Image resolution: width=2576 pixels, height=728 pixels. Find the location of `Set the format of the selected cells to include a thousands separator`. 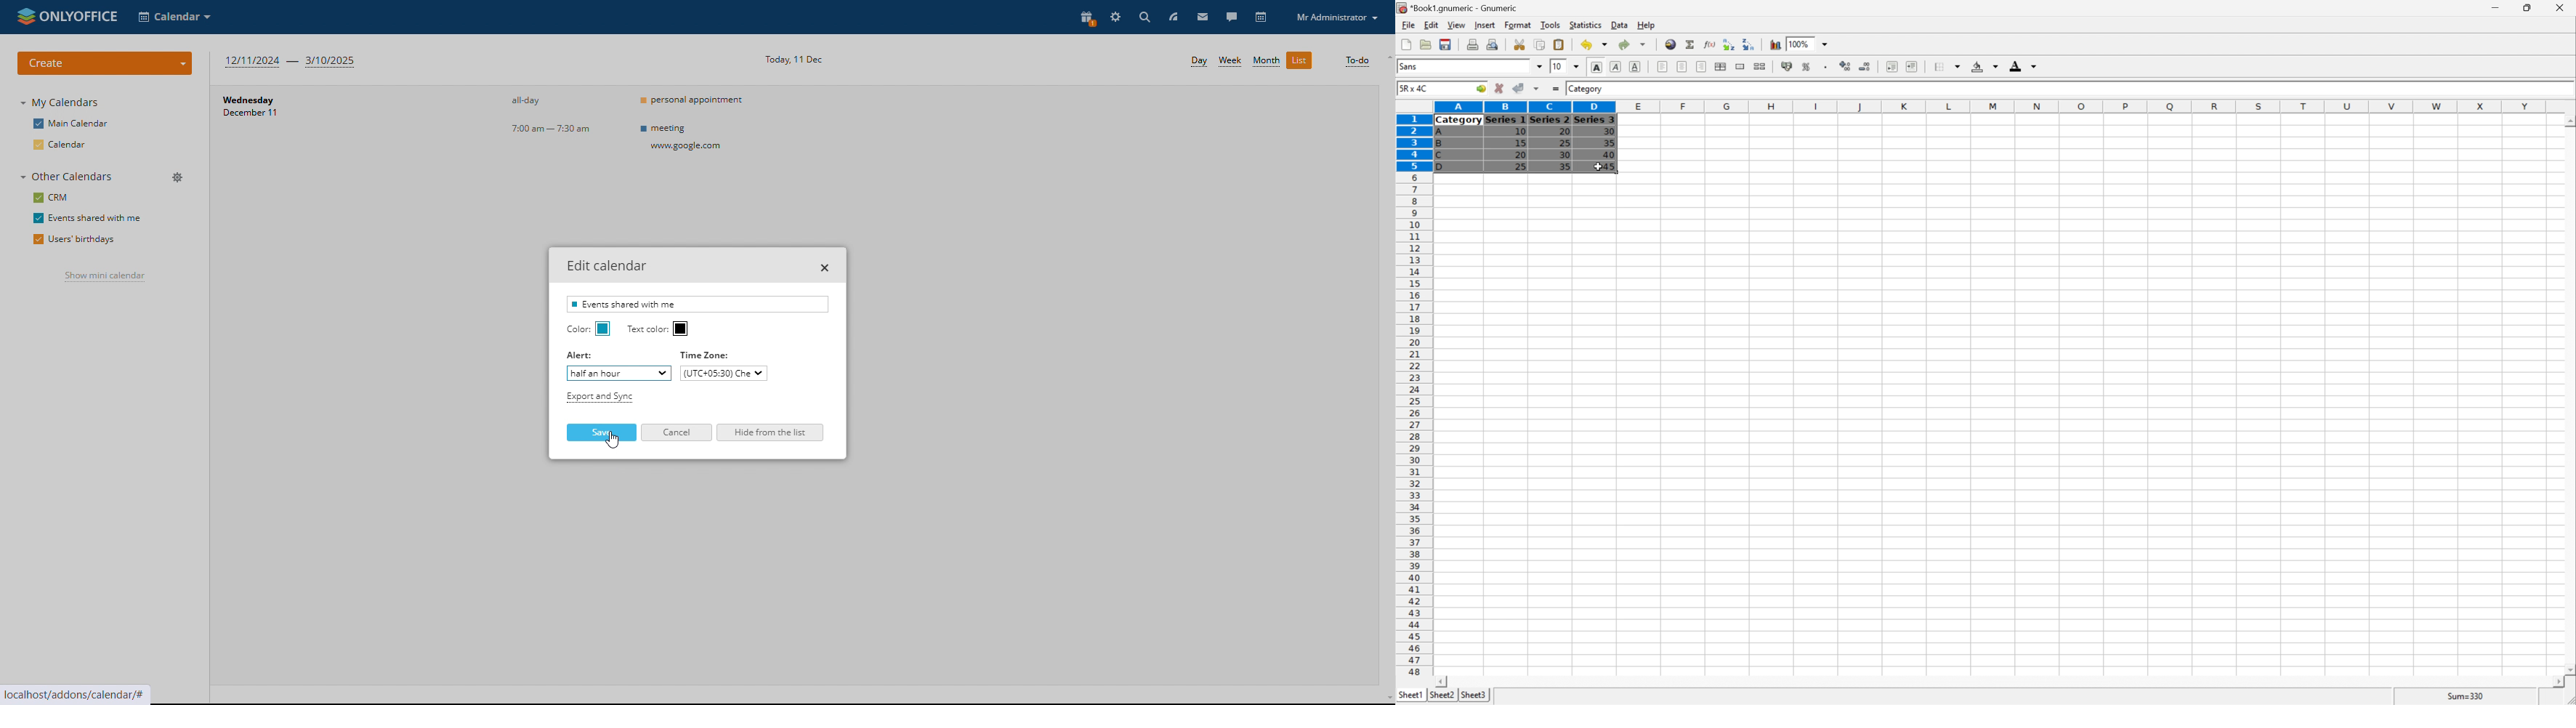

Set the format of the selected cells to include a thousands separator is located at coordinates (1827, 68).